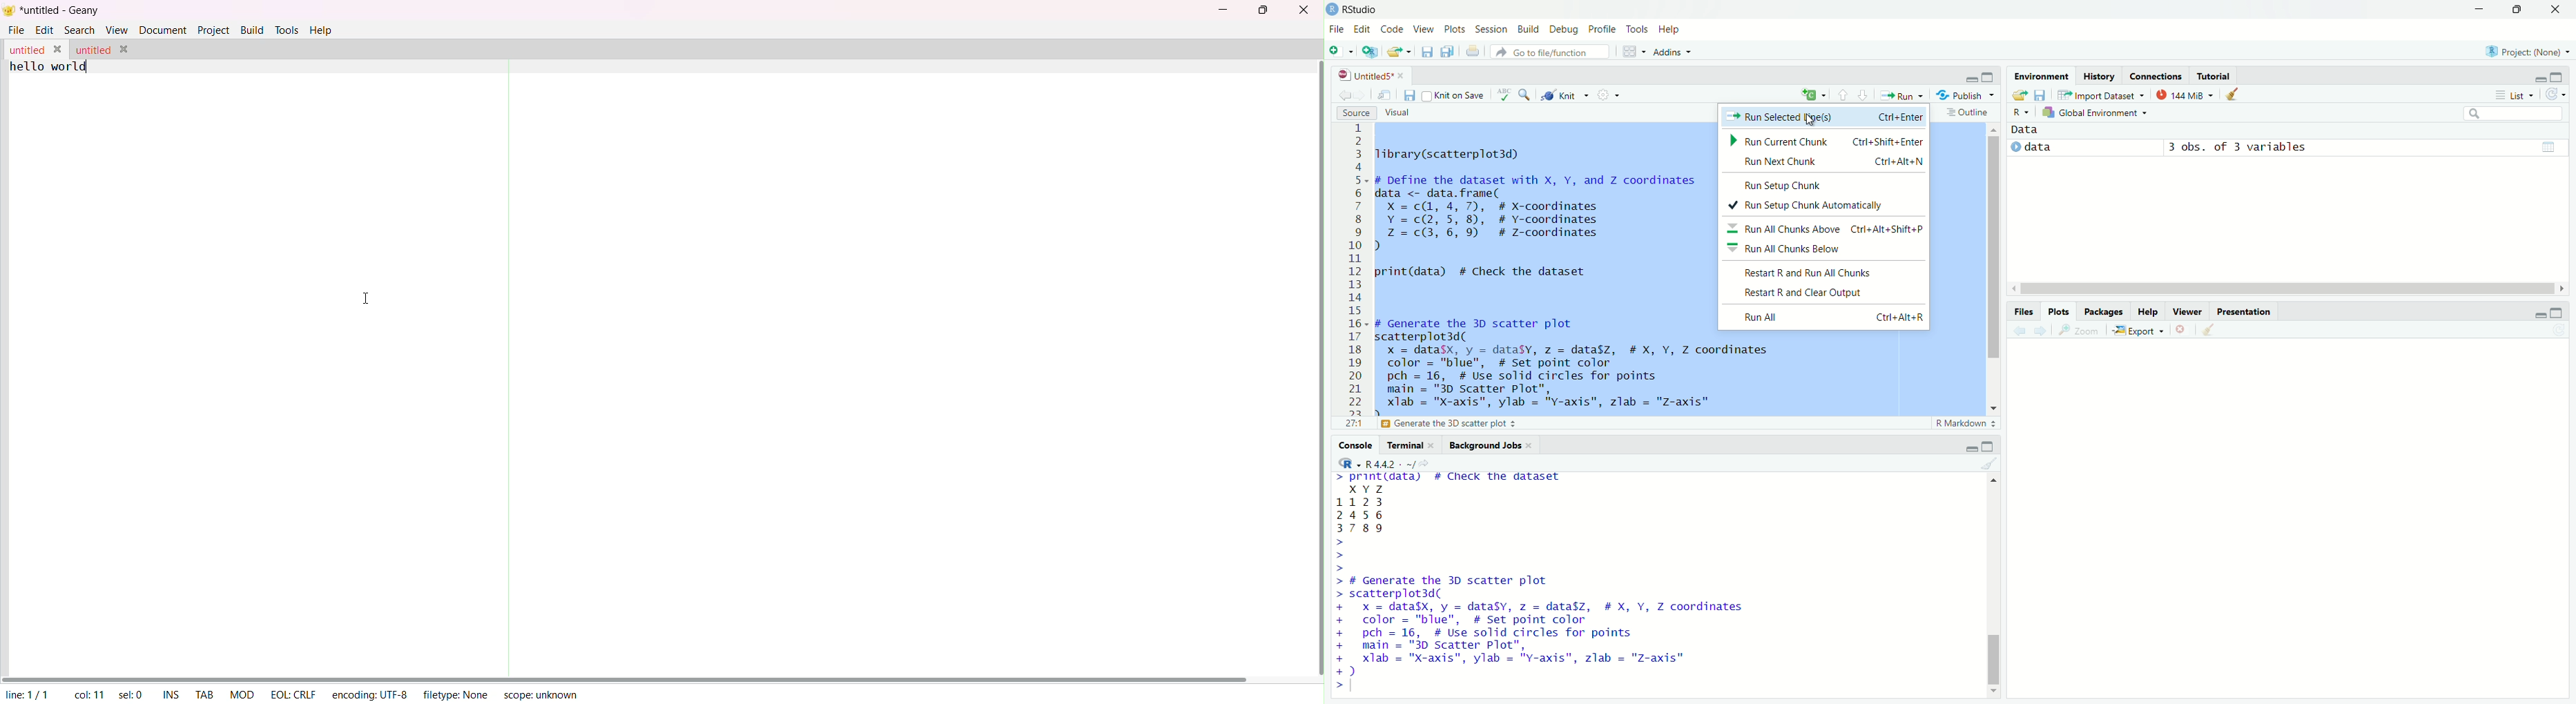 This screenshot has width=2576, height=728. I want to click on knit, so click(1564, 93).